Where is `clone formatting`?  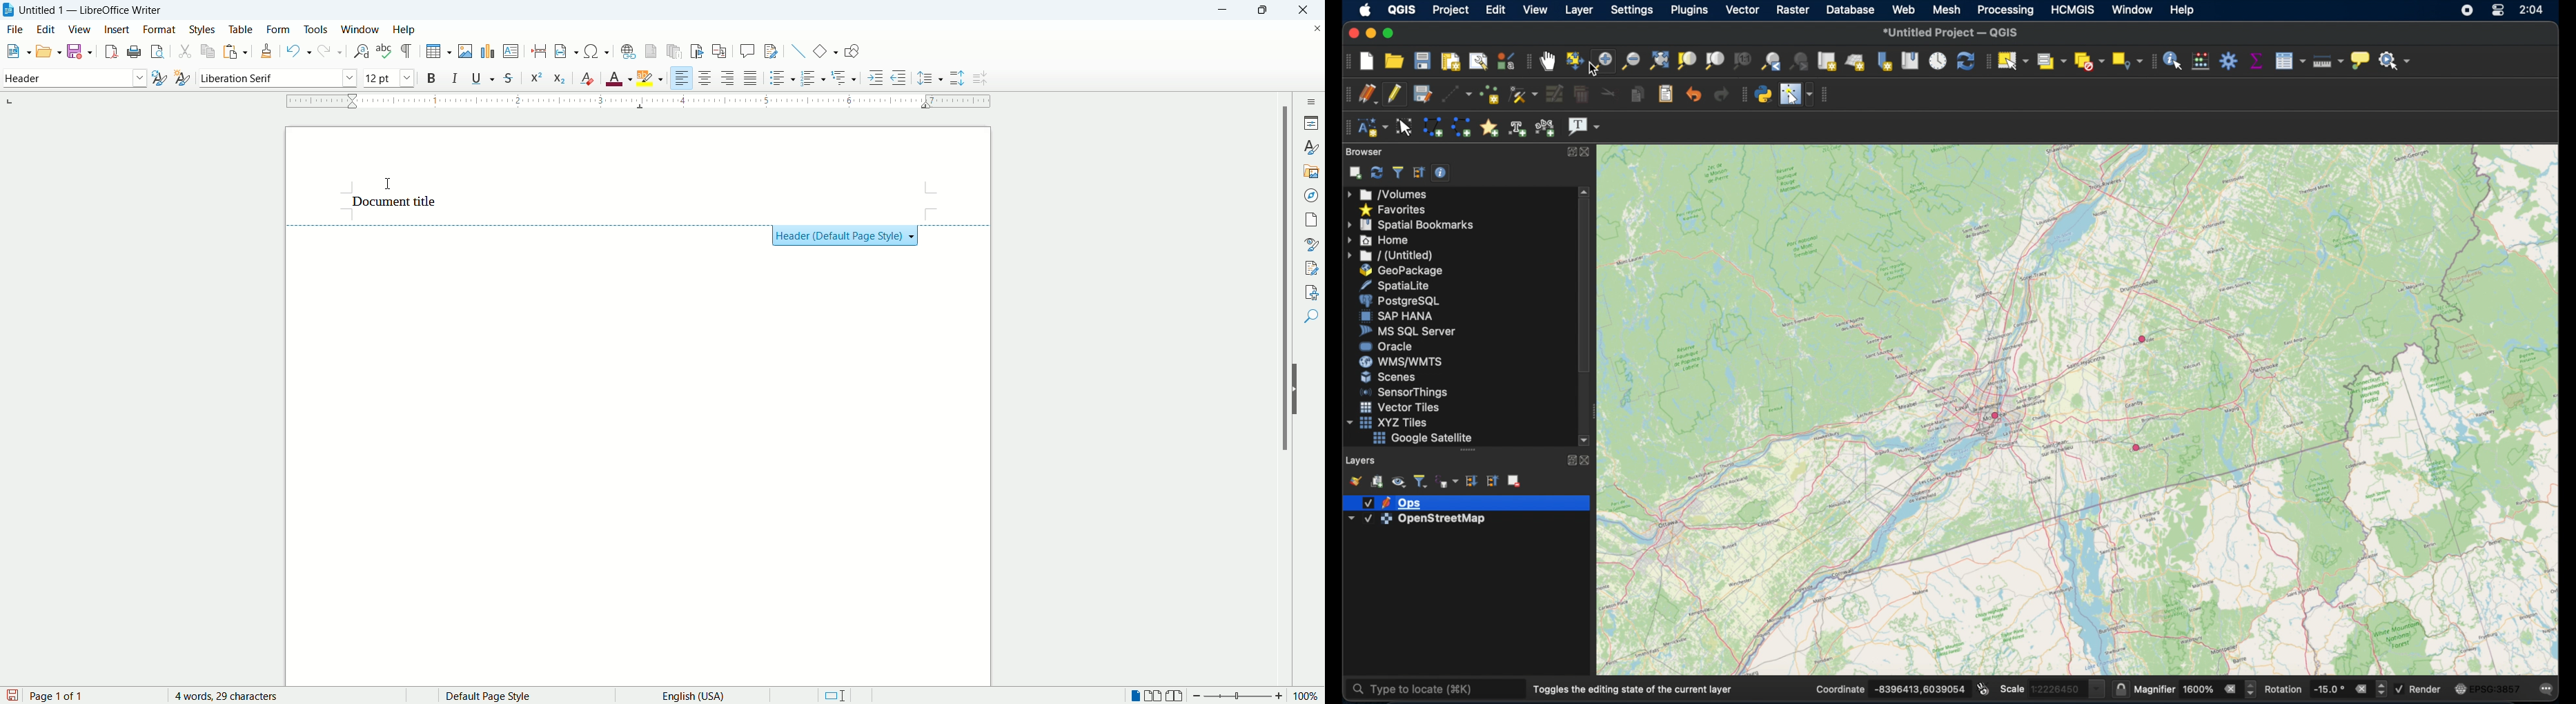
clone formatting is located at coordinates (266, 52).